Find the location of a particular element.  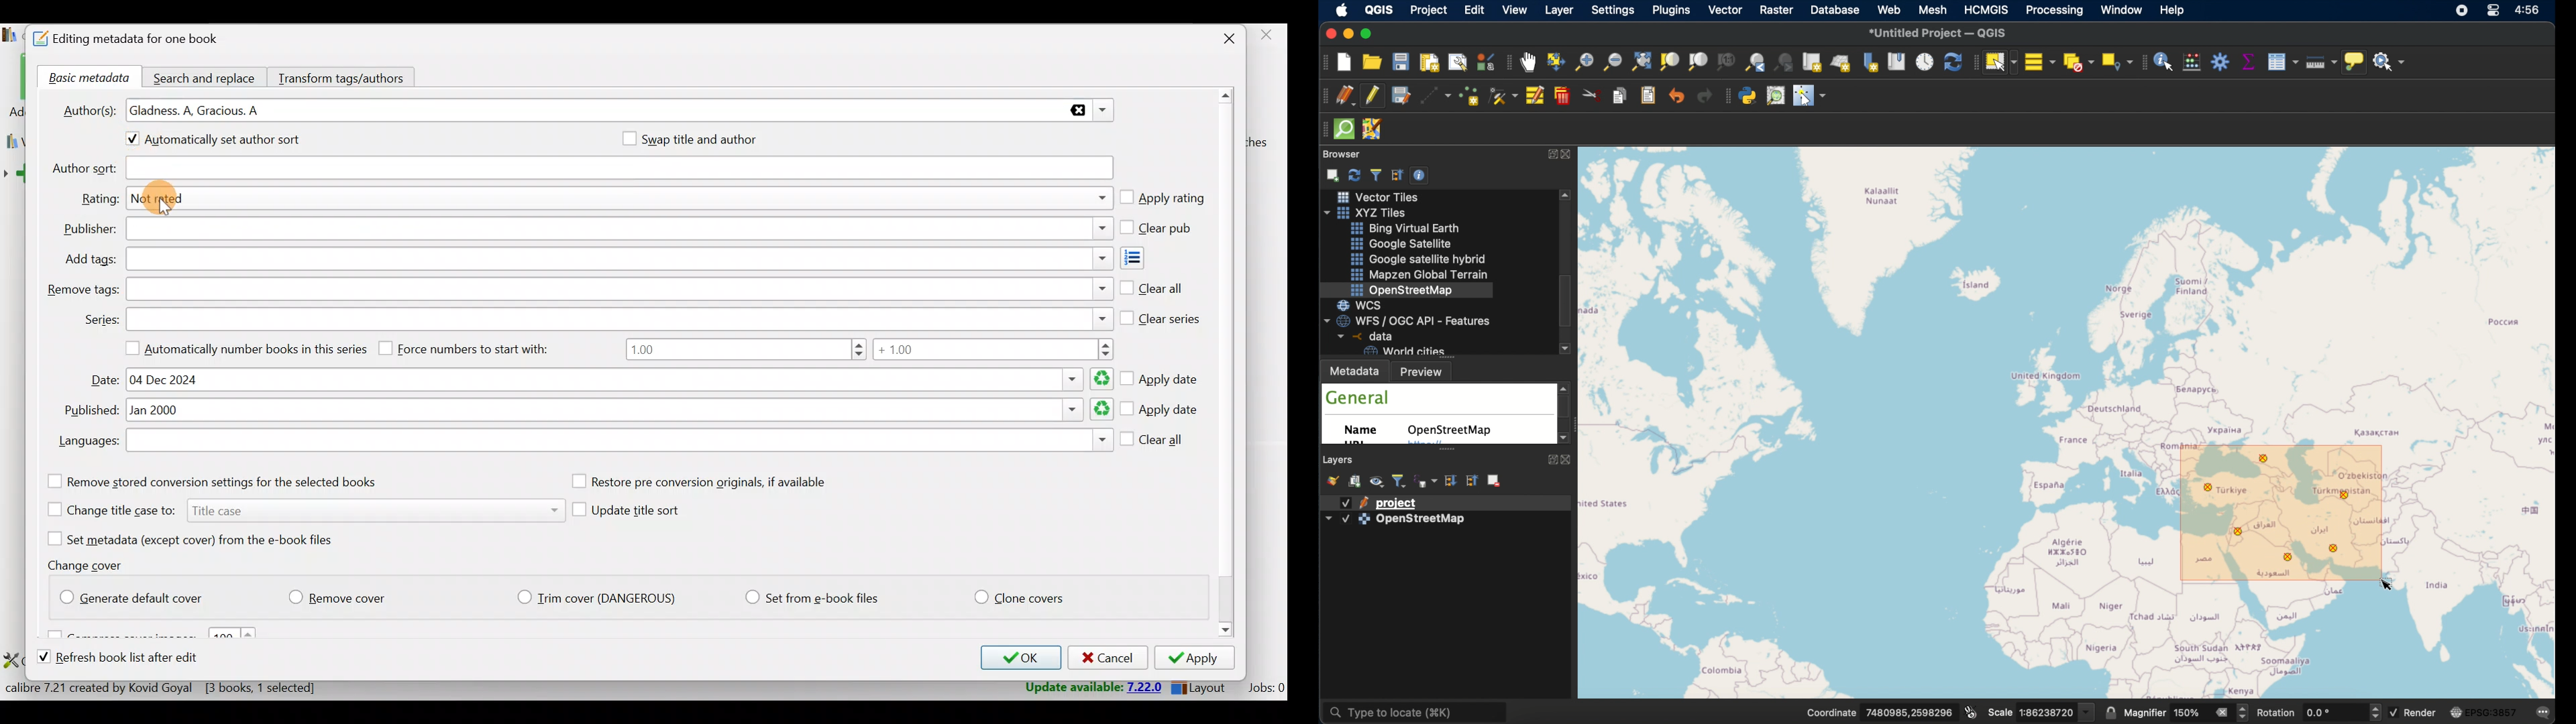

new project is located at coordinates (1345, 64).